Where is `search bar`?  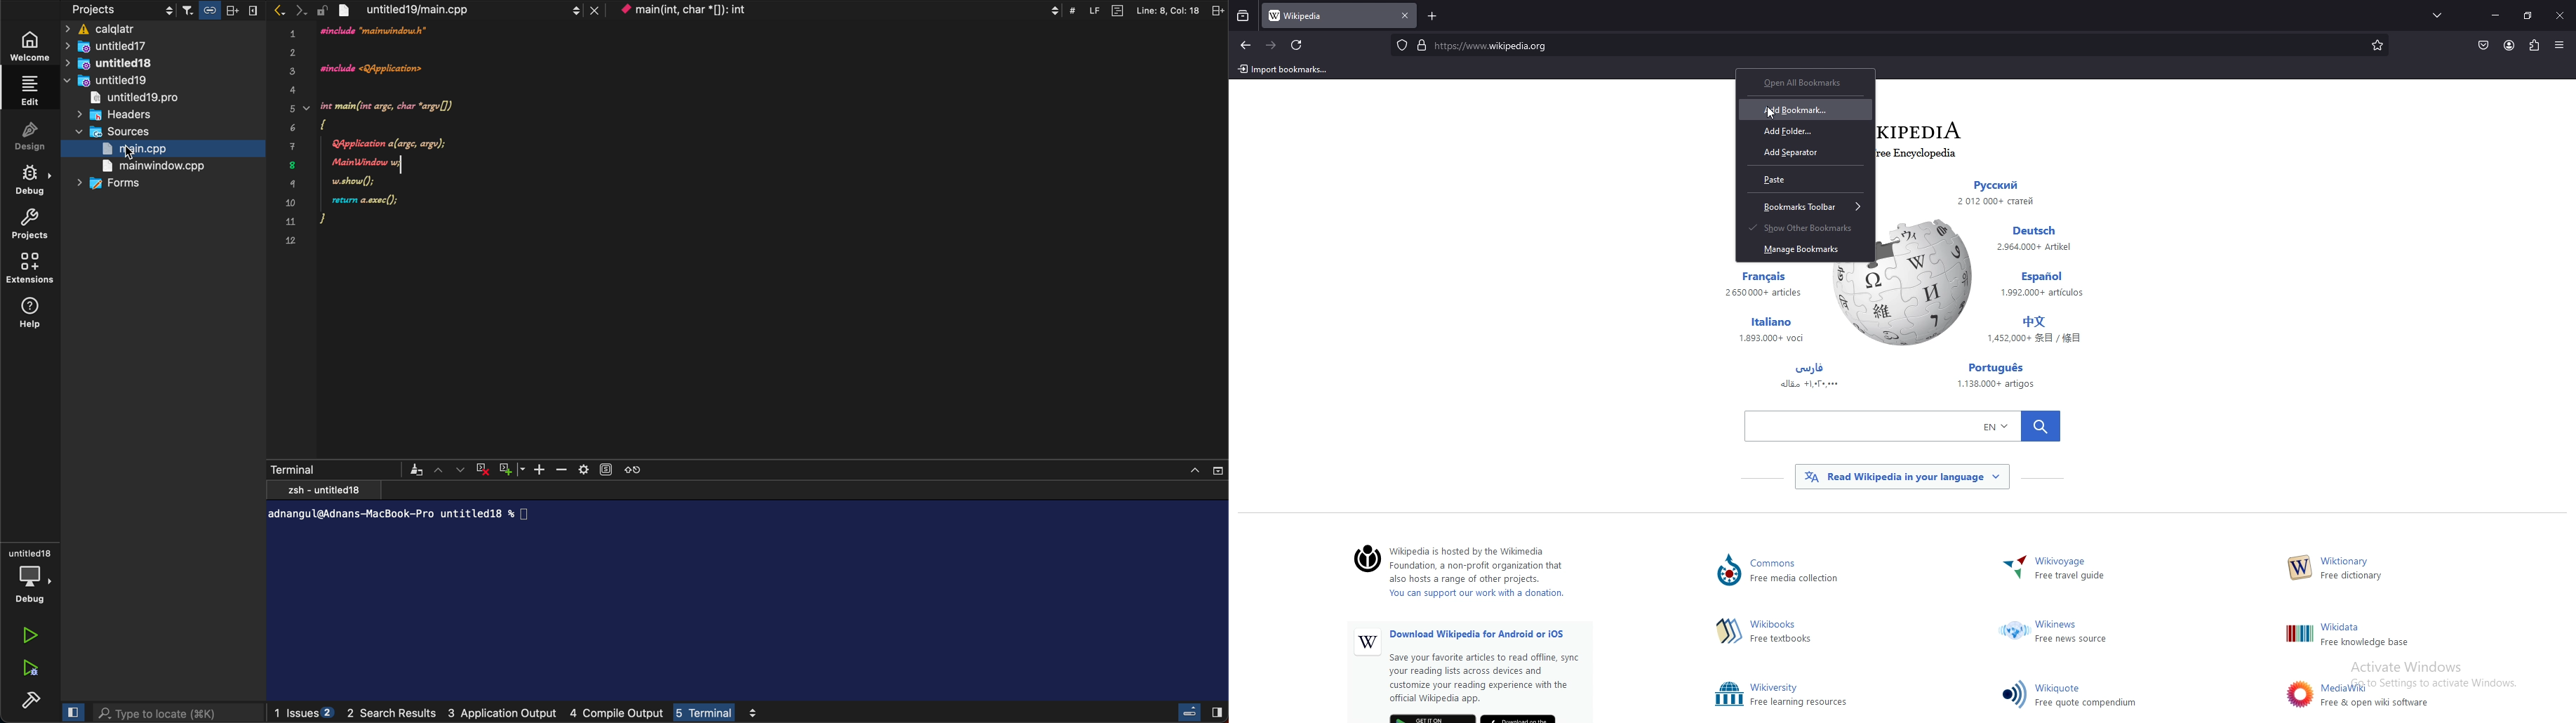 search bar is located at coordinates (178, 713).